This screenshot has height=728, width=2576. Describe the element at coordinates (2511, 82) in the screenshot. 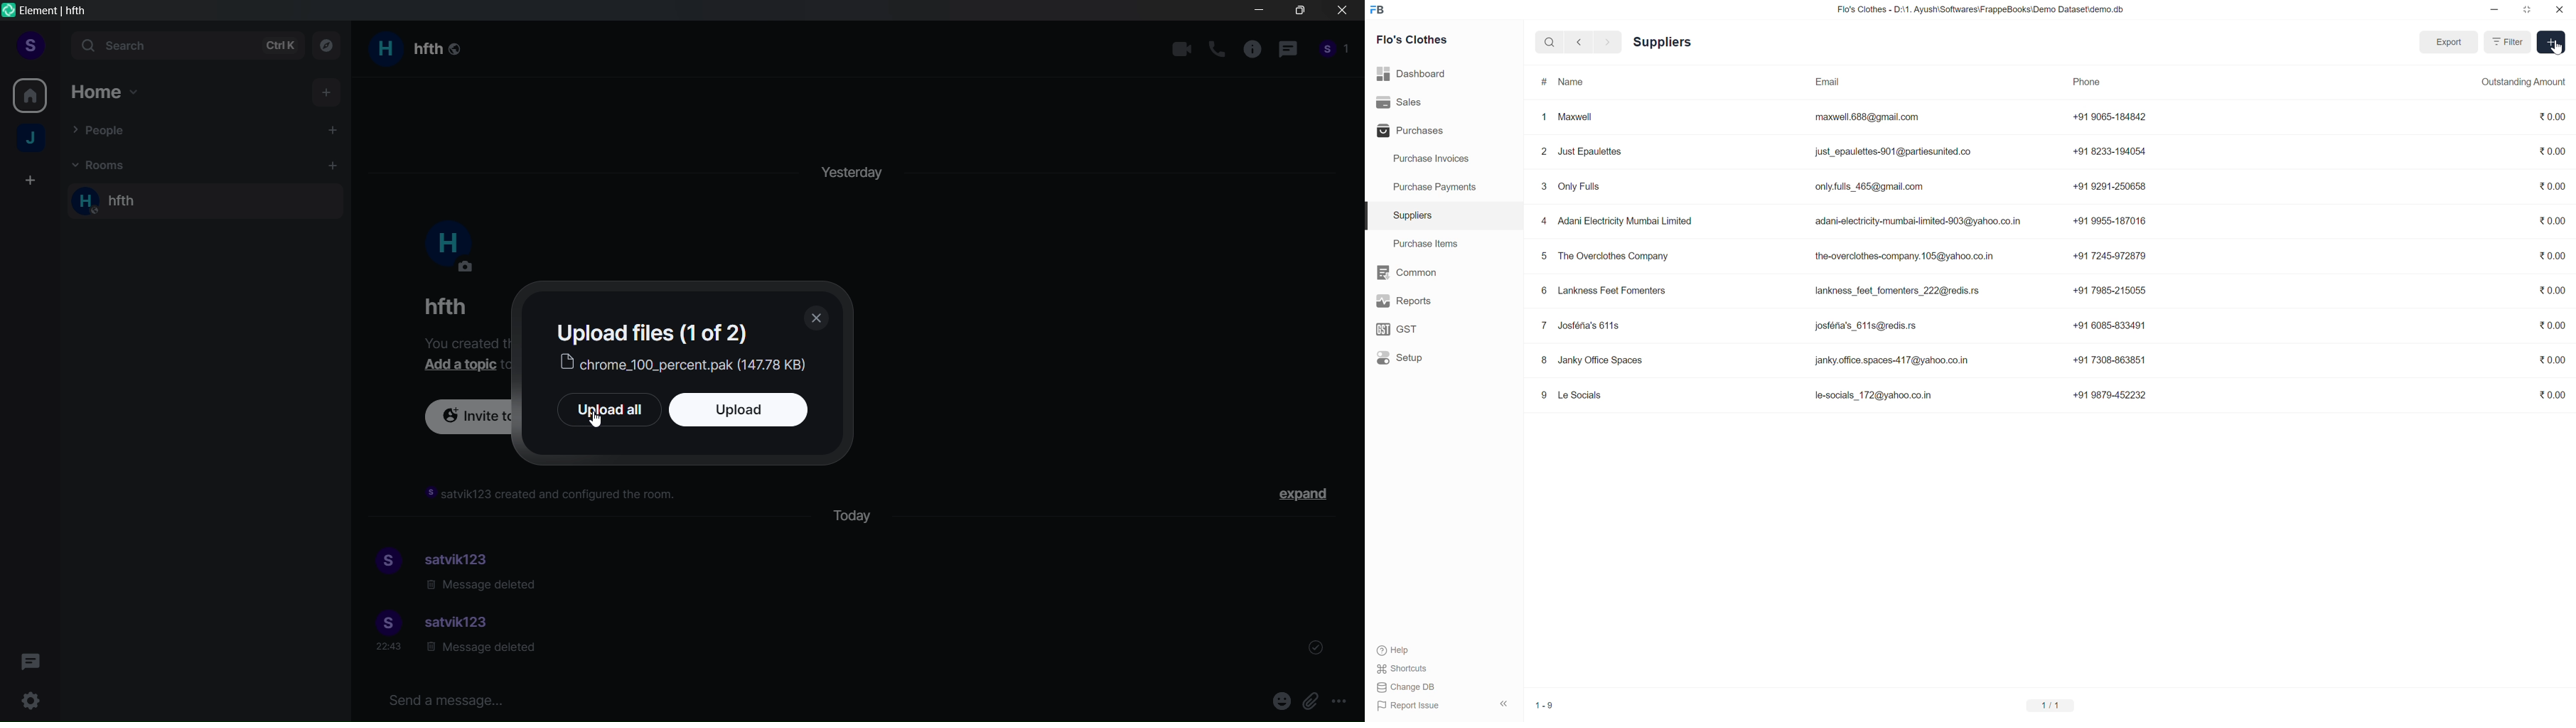

I see `Outstanding Amount` at that location.